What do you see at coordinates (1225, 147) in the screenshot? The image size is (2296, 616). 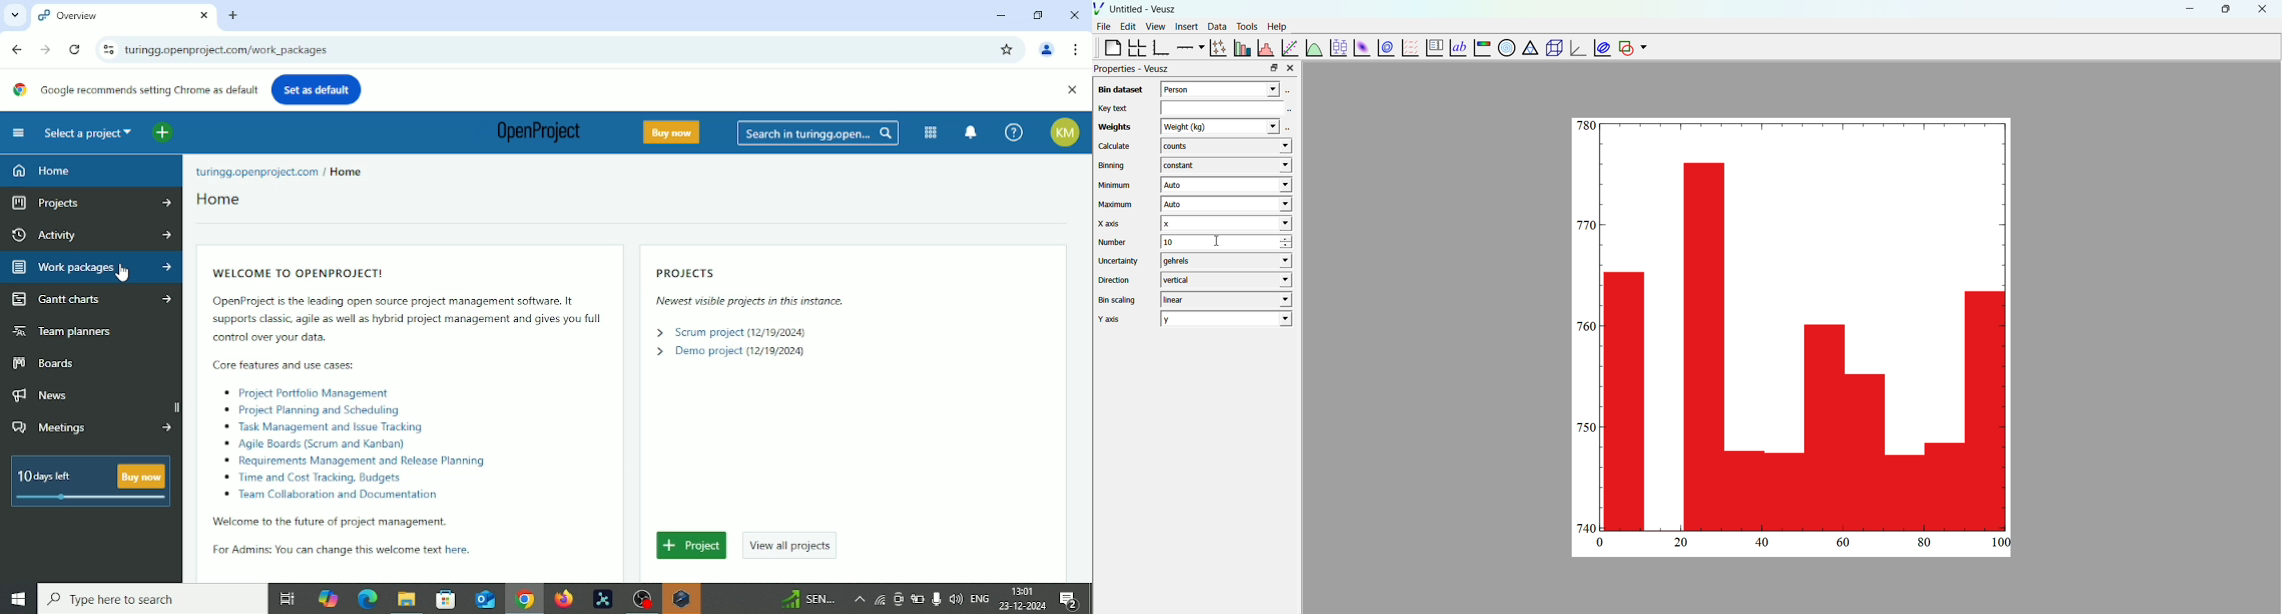 I see `counts` at bounding box center [1225, 147].